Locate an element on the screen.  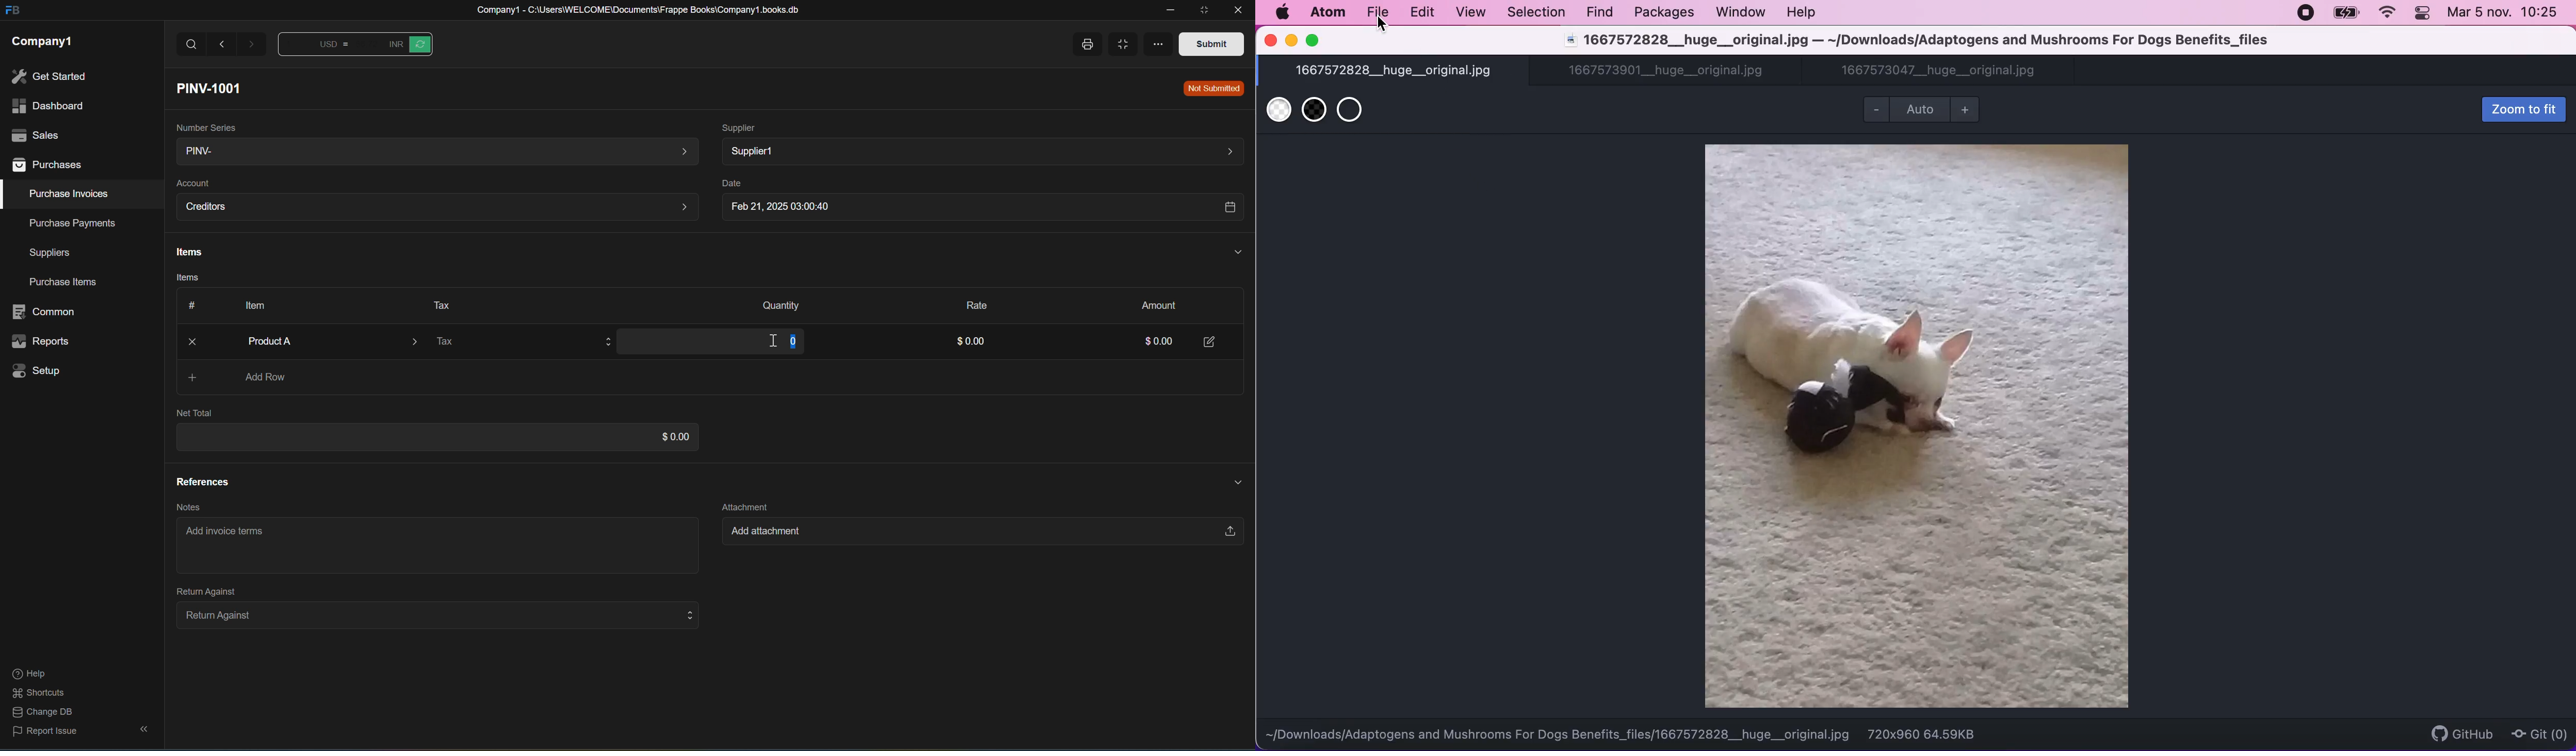
0.00 is located at coordinates (1150, 343).